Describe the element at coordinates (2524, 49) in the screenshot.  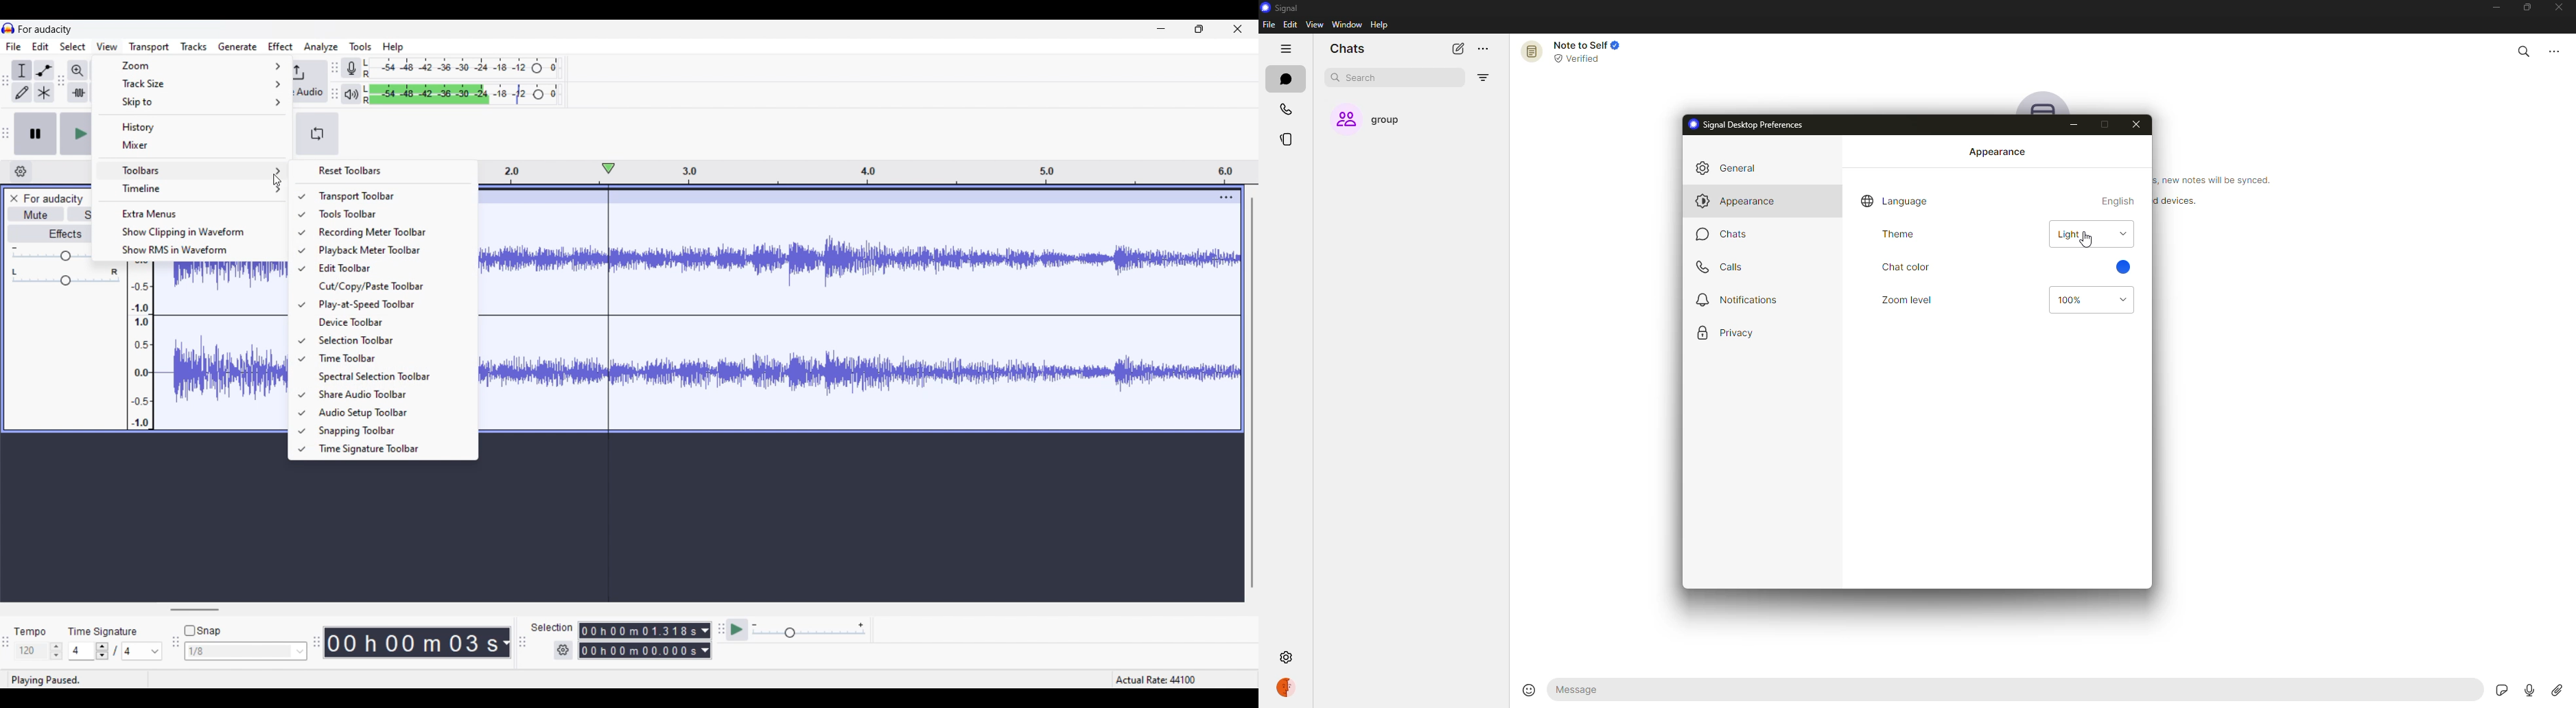
I see `search` at that location.